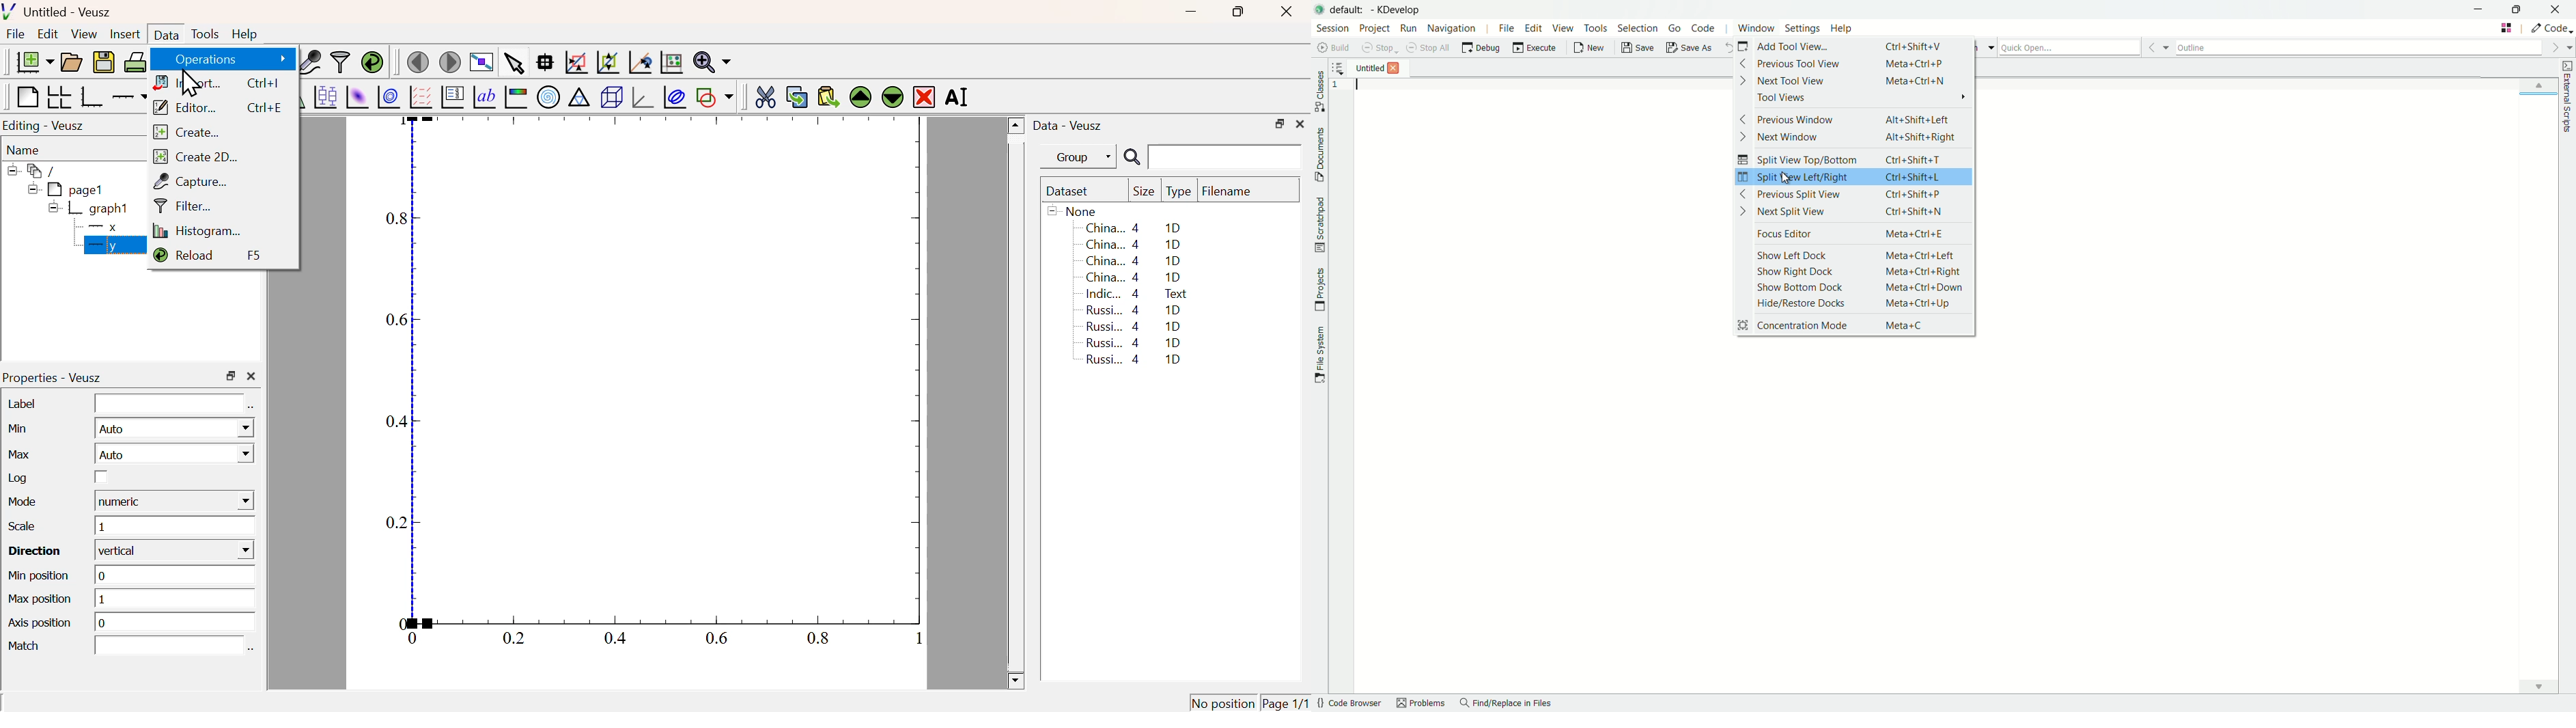  I want to click on Scale, so click(21, 526).